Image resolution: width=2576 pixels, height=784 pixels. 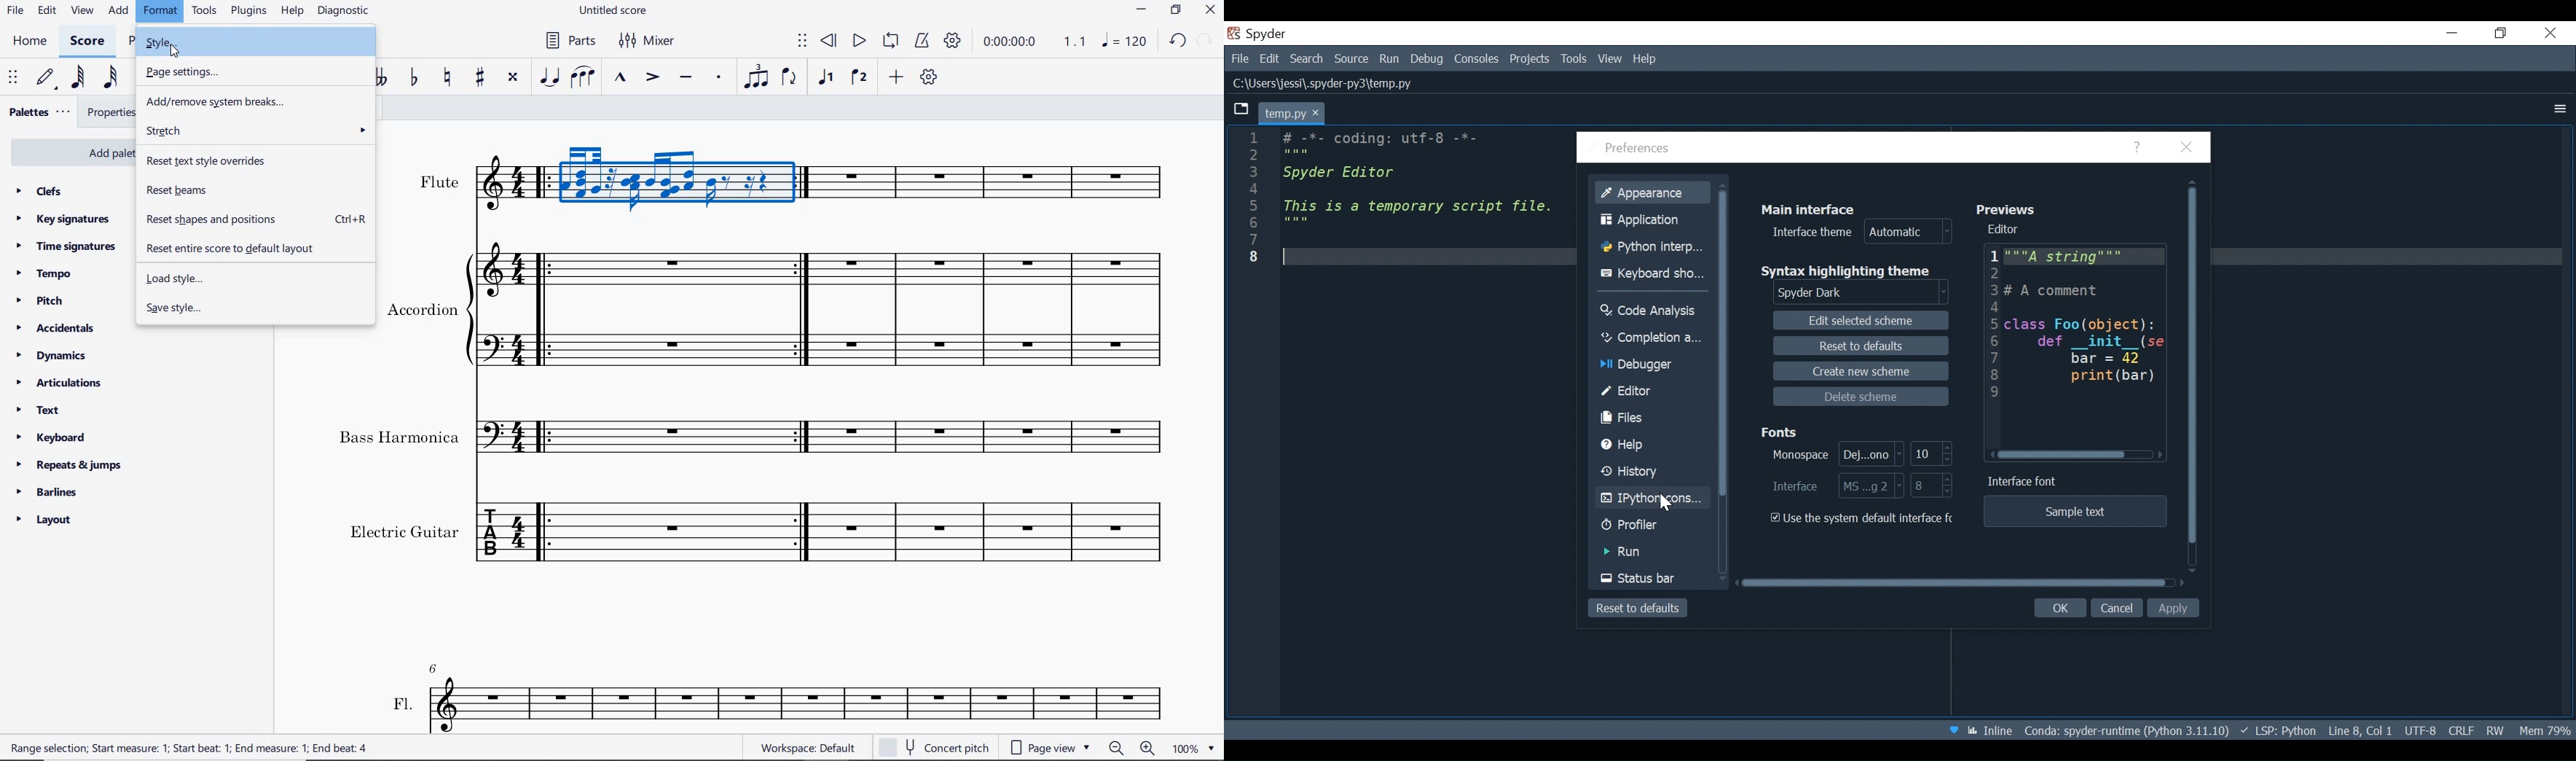 What do you see at coordinates (830, 42) in the screenshot?
I see `rewind` at bounding box center [830, 42].